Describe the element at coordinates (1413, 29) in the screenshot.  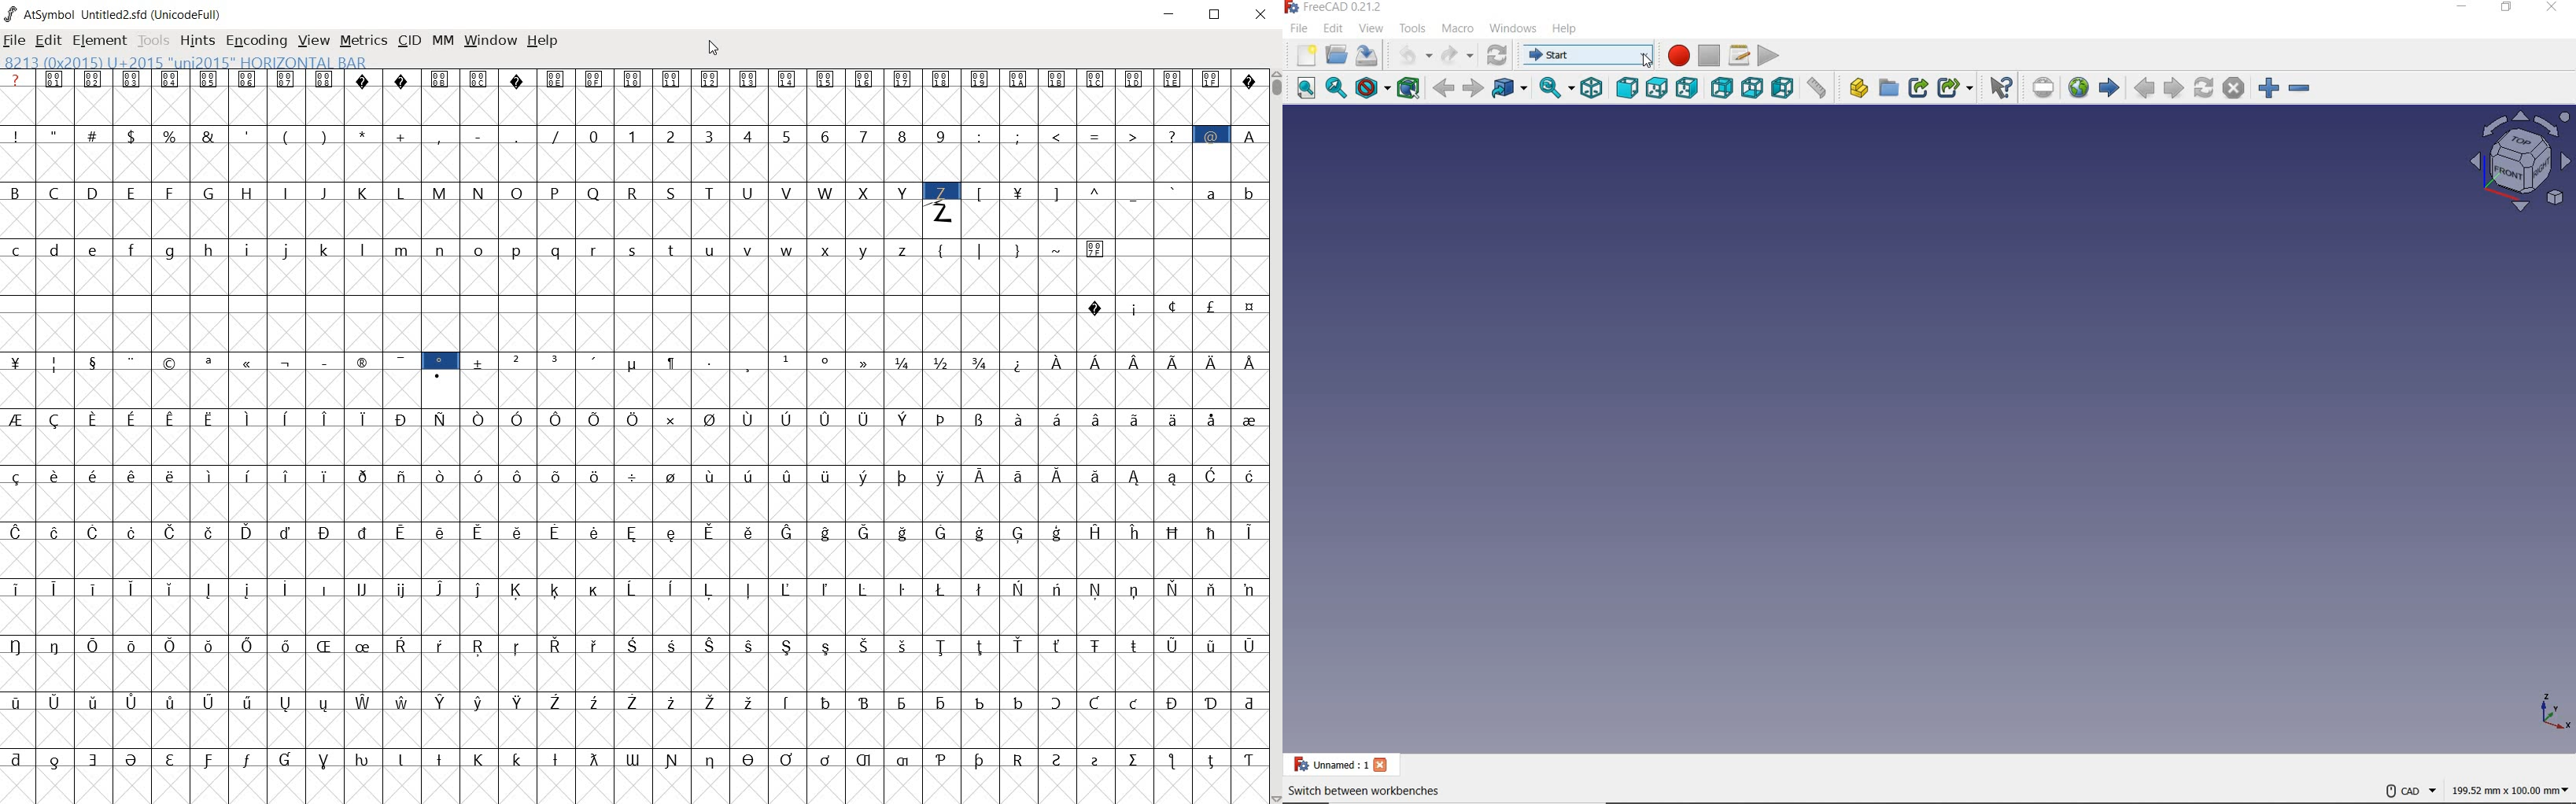
I see `TOOLS` at that location.